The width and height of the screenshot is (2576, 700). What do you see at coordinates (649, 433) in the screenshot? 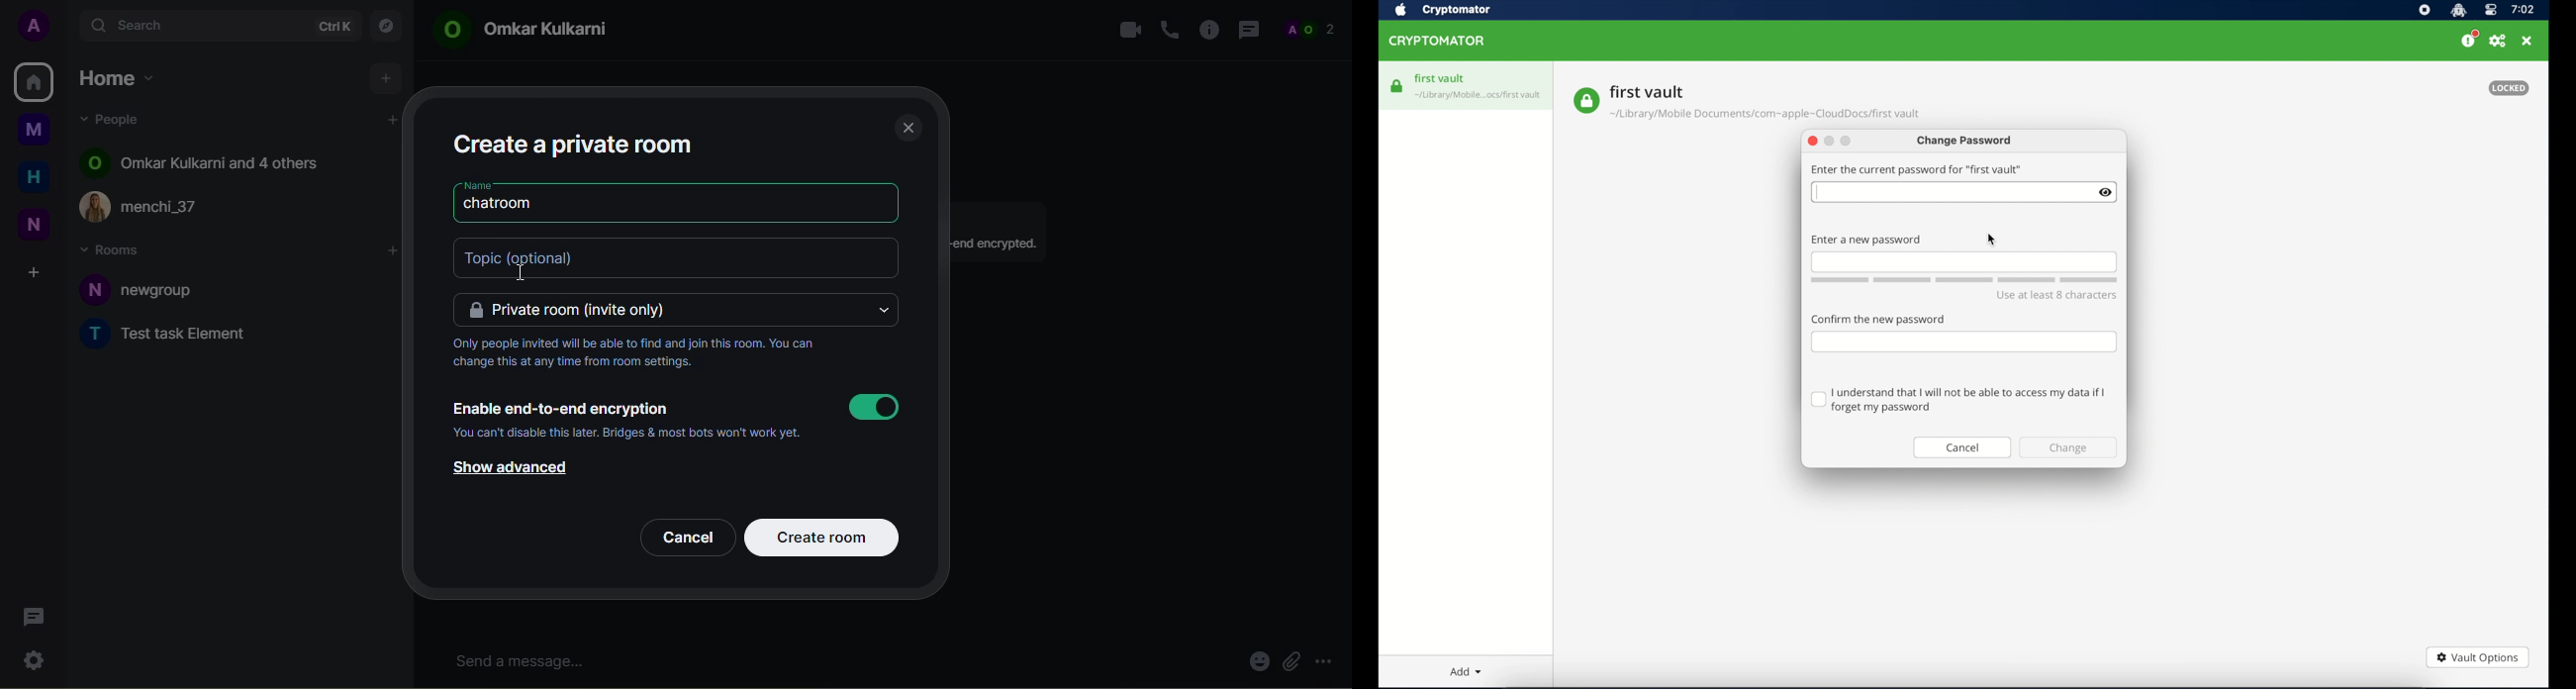
I see `‘You can't disable this later. Bridges & most bots won't work yet.` at bounding box center [649, 433].